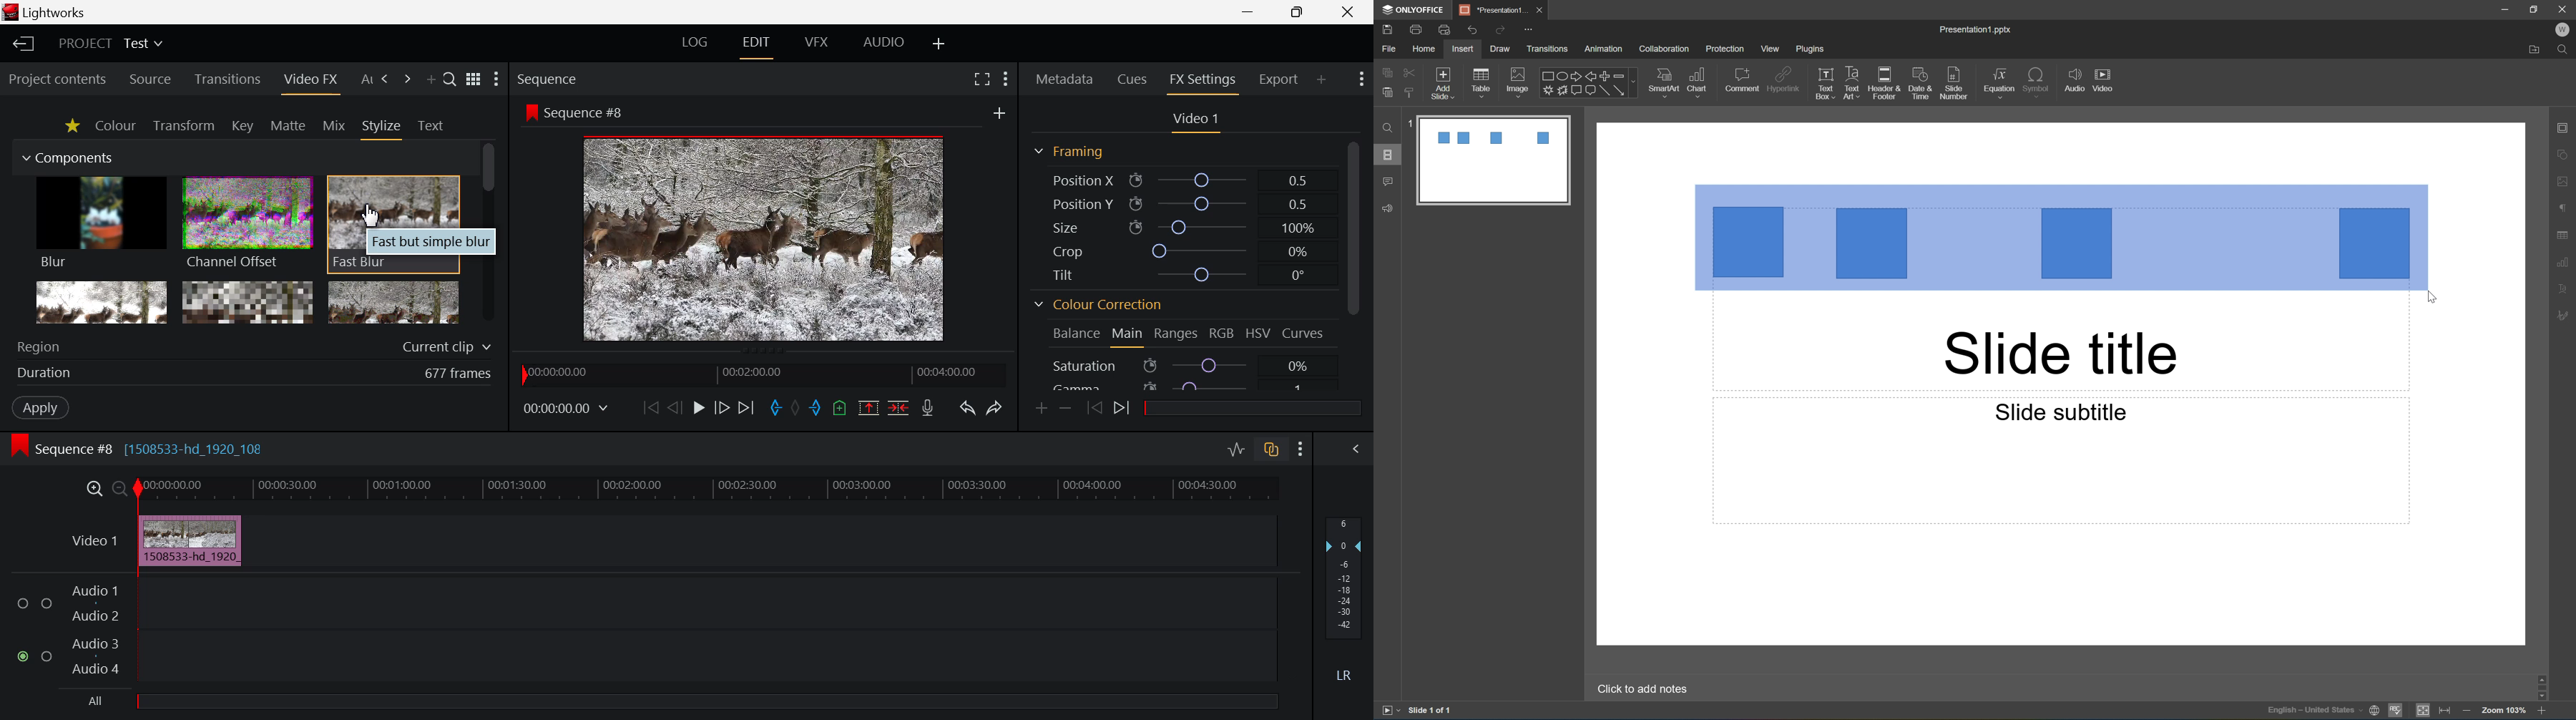 This screenshot has height=728, width=2576. I want to click on Previous keyframe, so click(1094, 409).